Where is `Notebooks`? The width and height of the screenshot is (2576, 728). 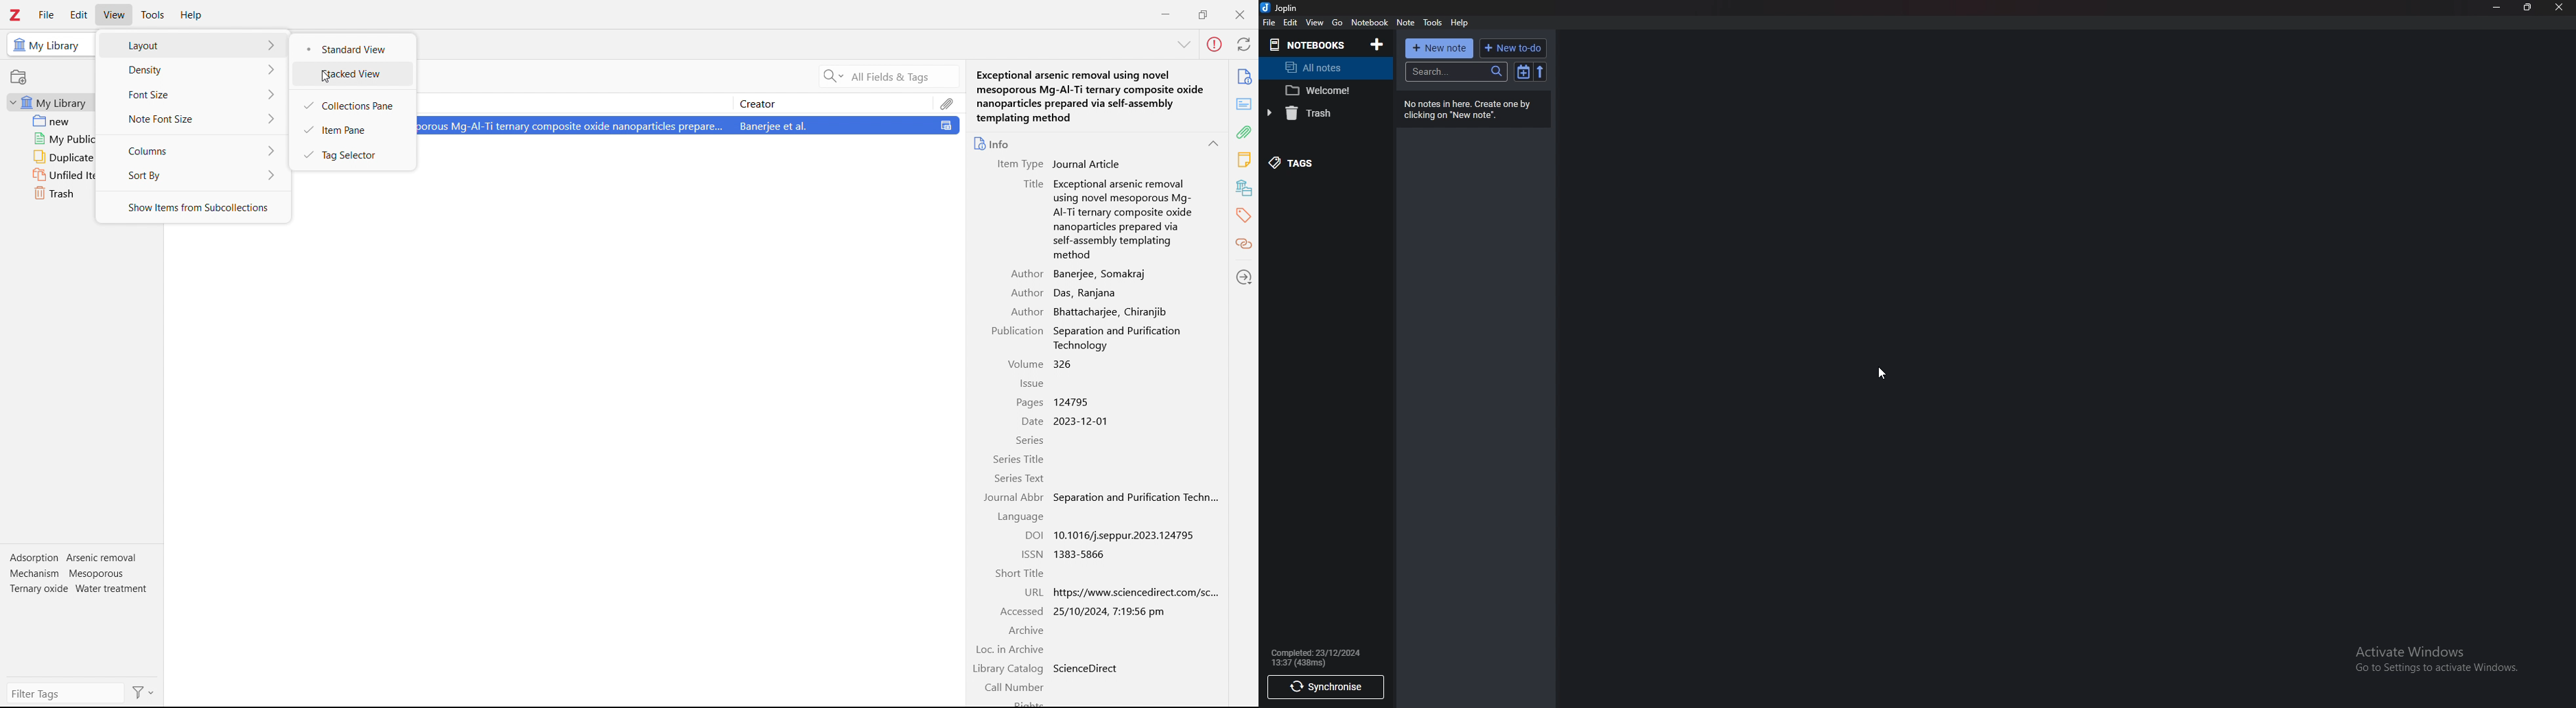
Notebooks is located at coordinates (1307, 45).